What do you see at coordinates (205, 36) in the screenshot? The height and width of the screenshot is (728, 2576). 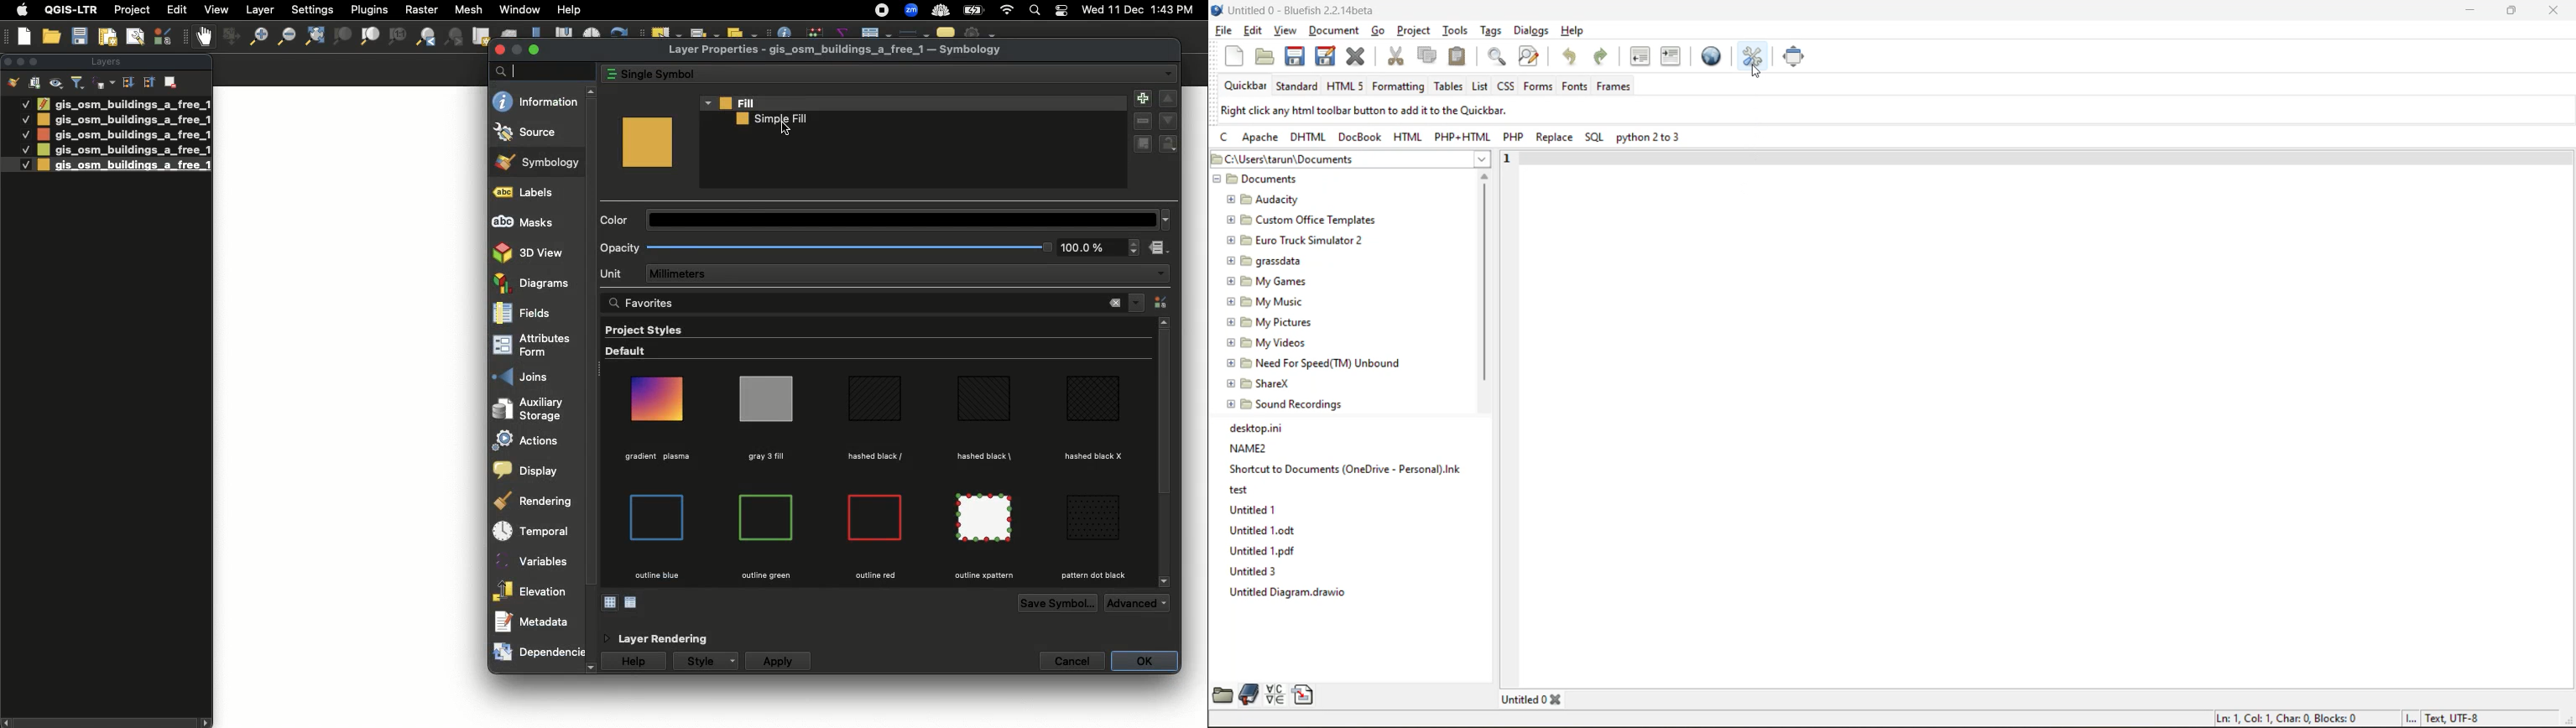 I see `Grab` at bounding box center [205, 36].